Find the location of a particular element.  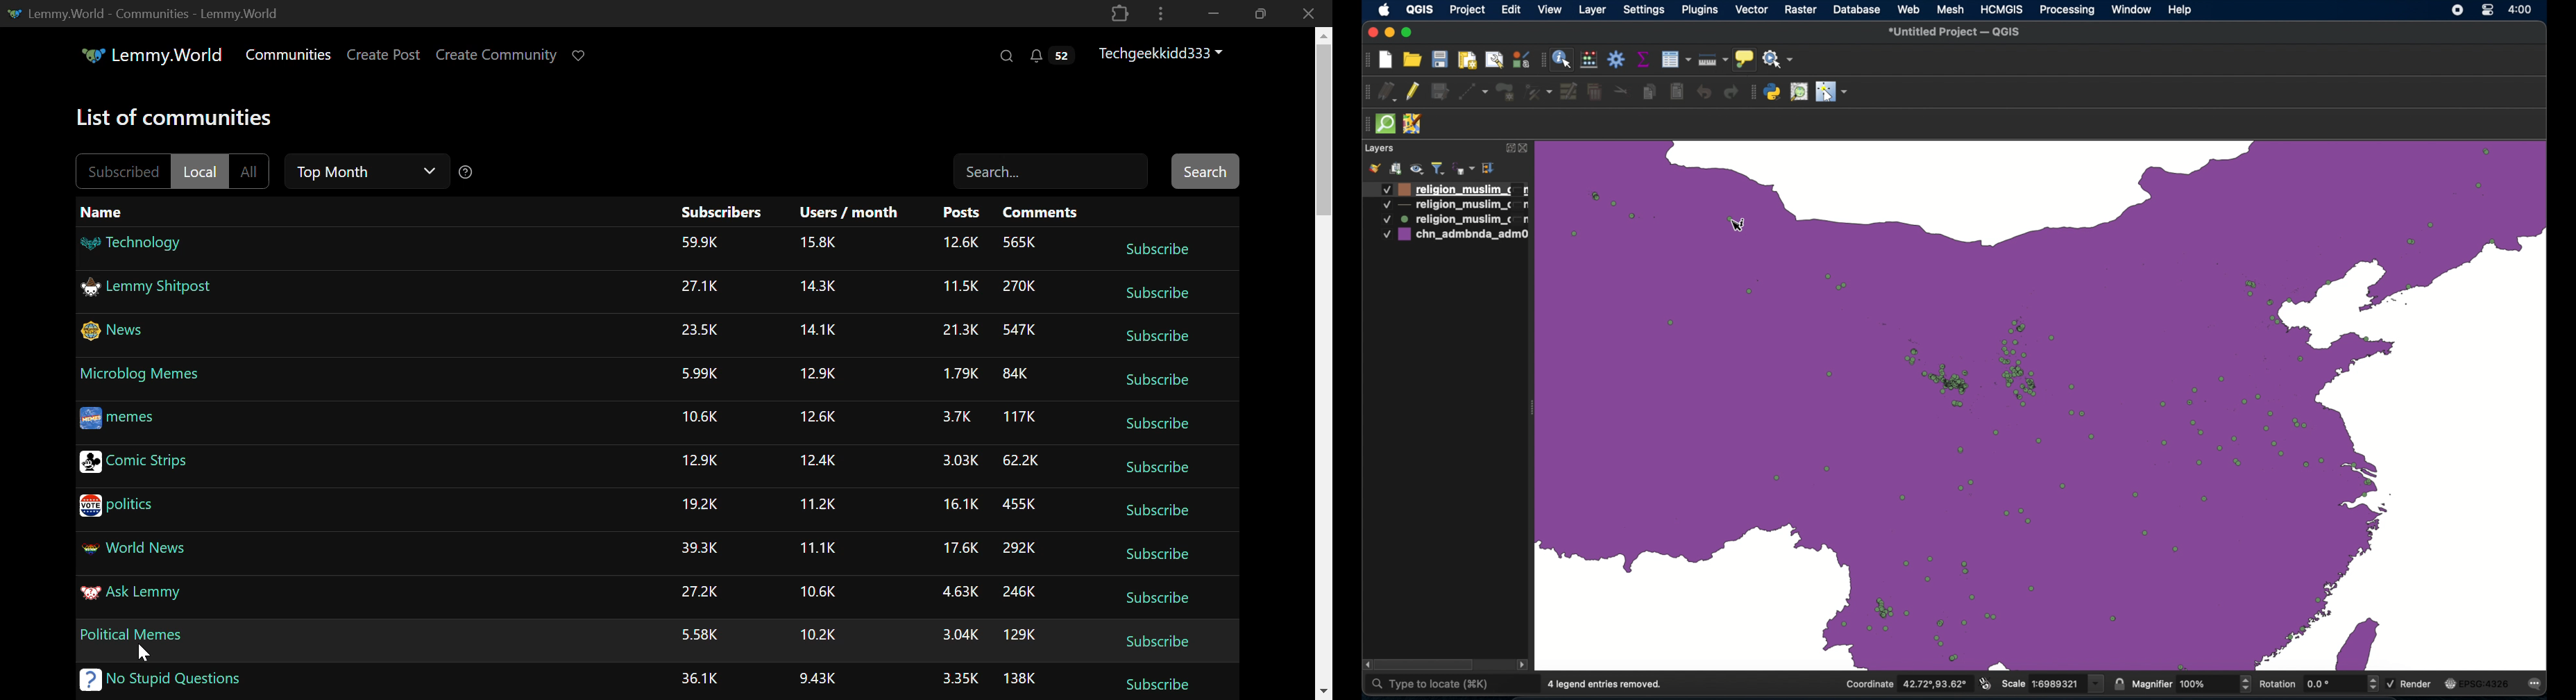

Lemmy Shitpost is located at coordinates (147, 285).